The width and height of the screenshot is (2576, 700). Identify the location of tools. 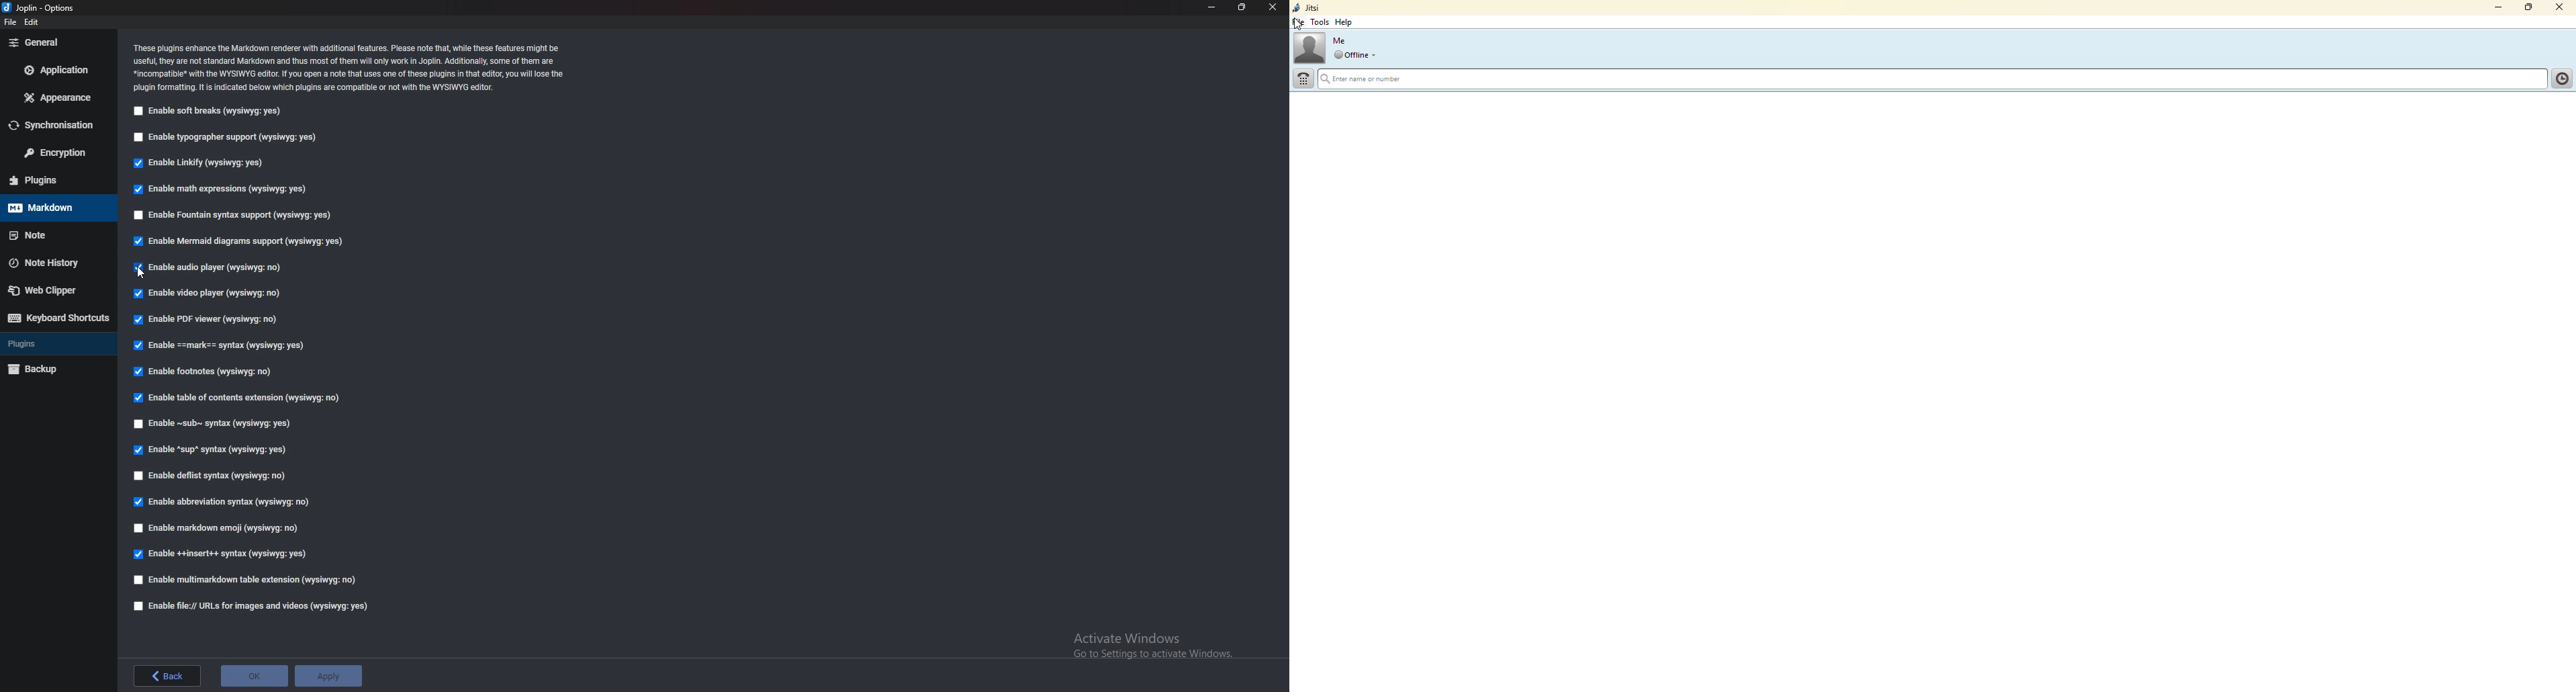
(1320, 23).